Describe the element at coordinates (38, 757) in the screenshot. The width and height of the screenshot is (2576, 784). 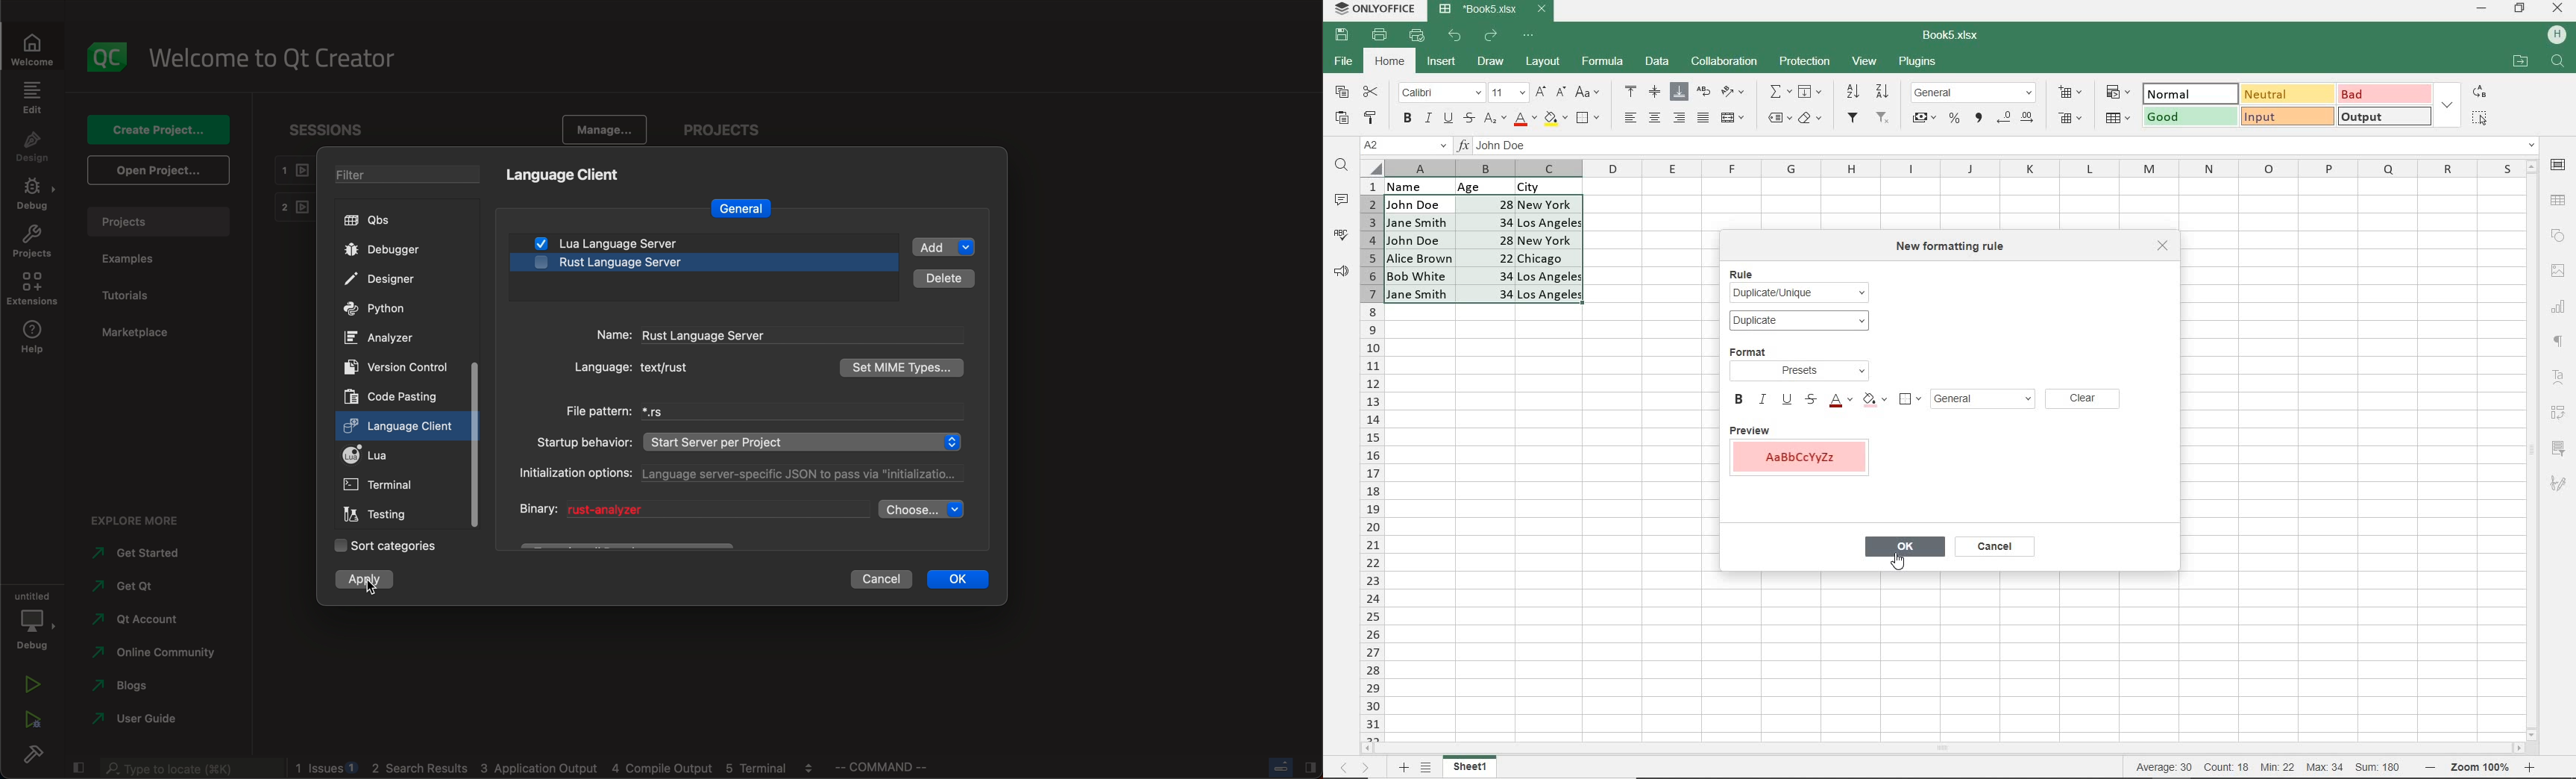
I see `build` at that location.